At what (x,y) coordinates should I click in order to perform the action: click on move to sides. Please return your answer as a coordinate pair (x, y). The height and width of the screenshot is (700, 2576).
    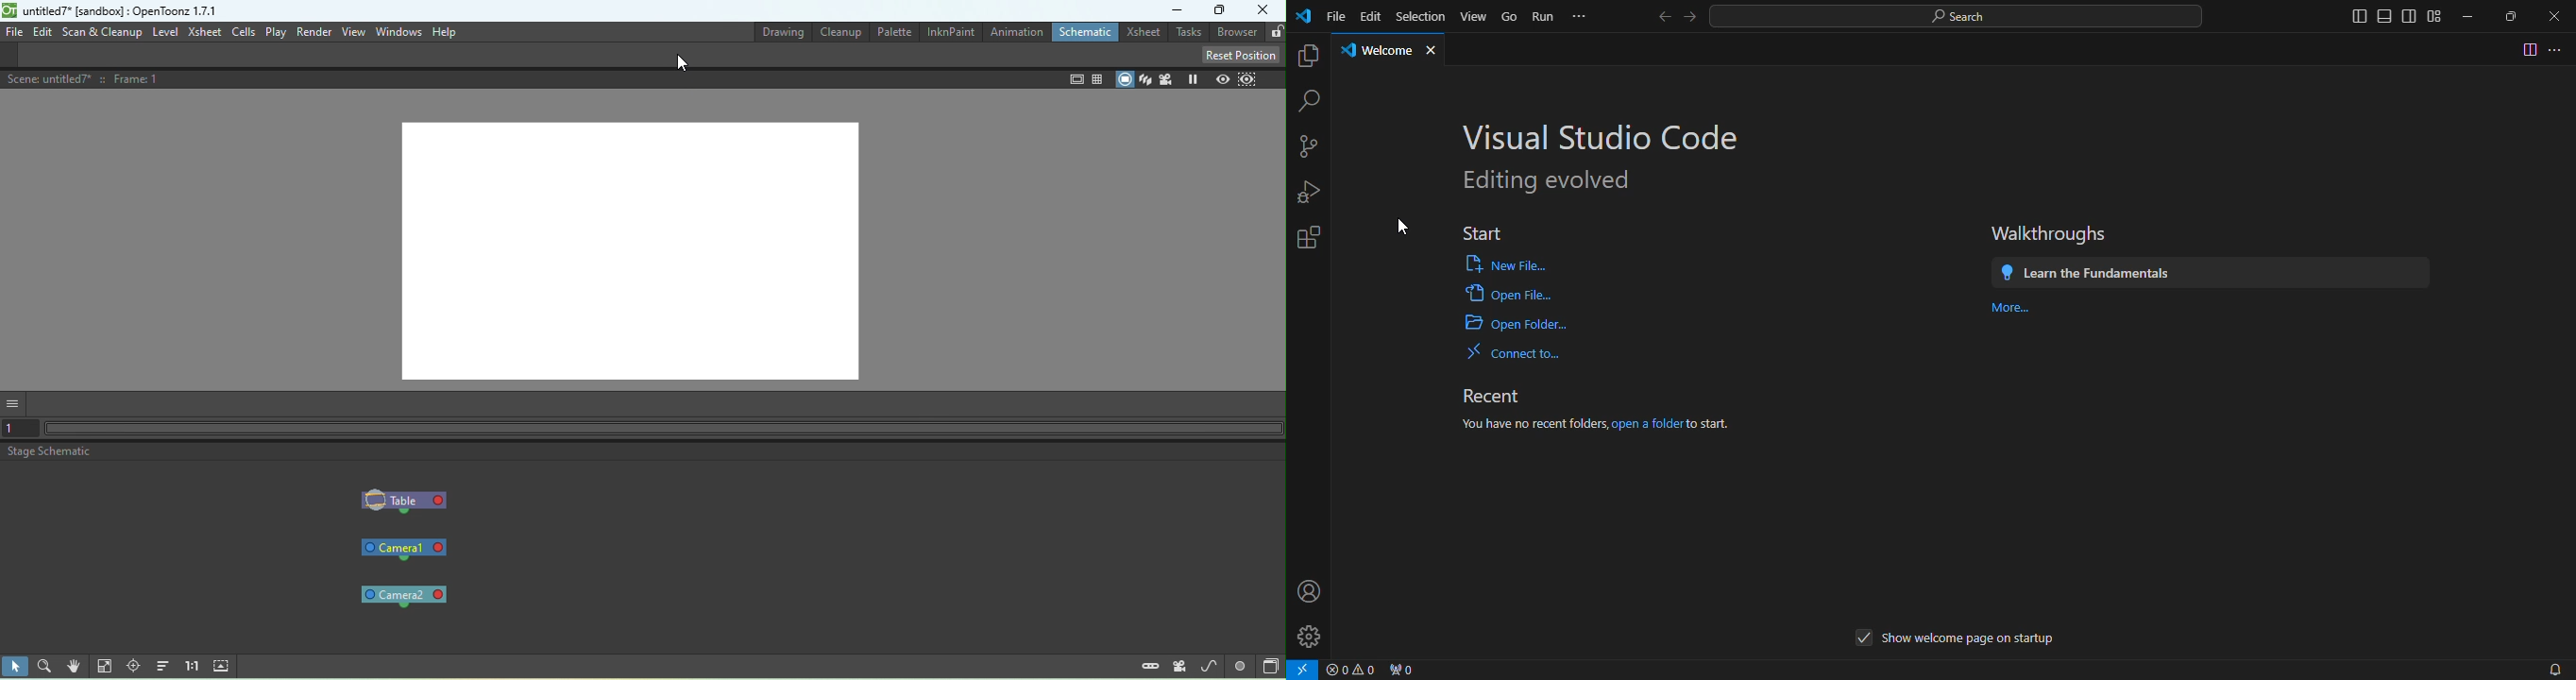
    Looking at the image, I should click on (2389, 15).